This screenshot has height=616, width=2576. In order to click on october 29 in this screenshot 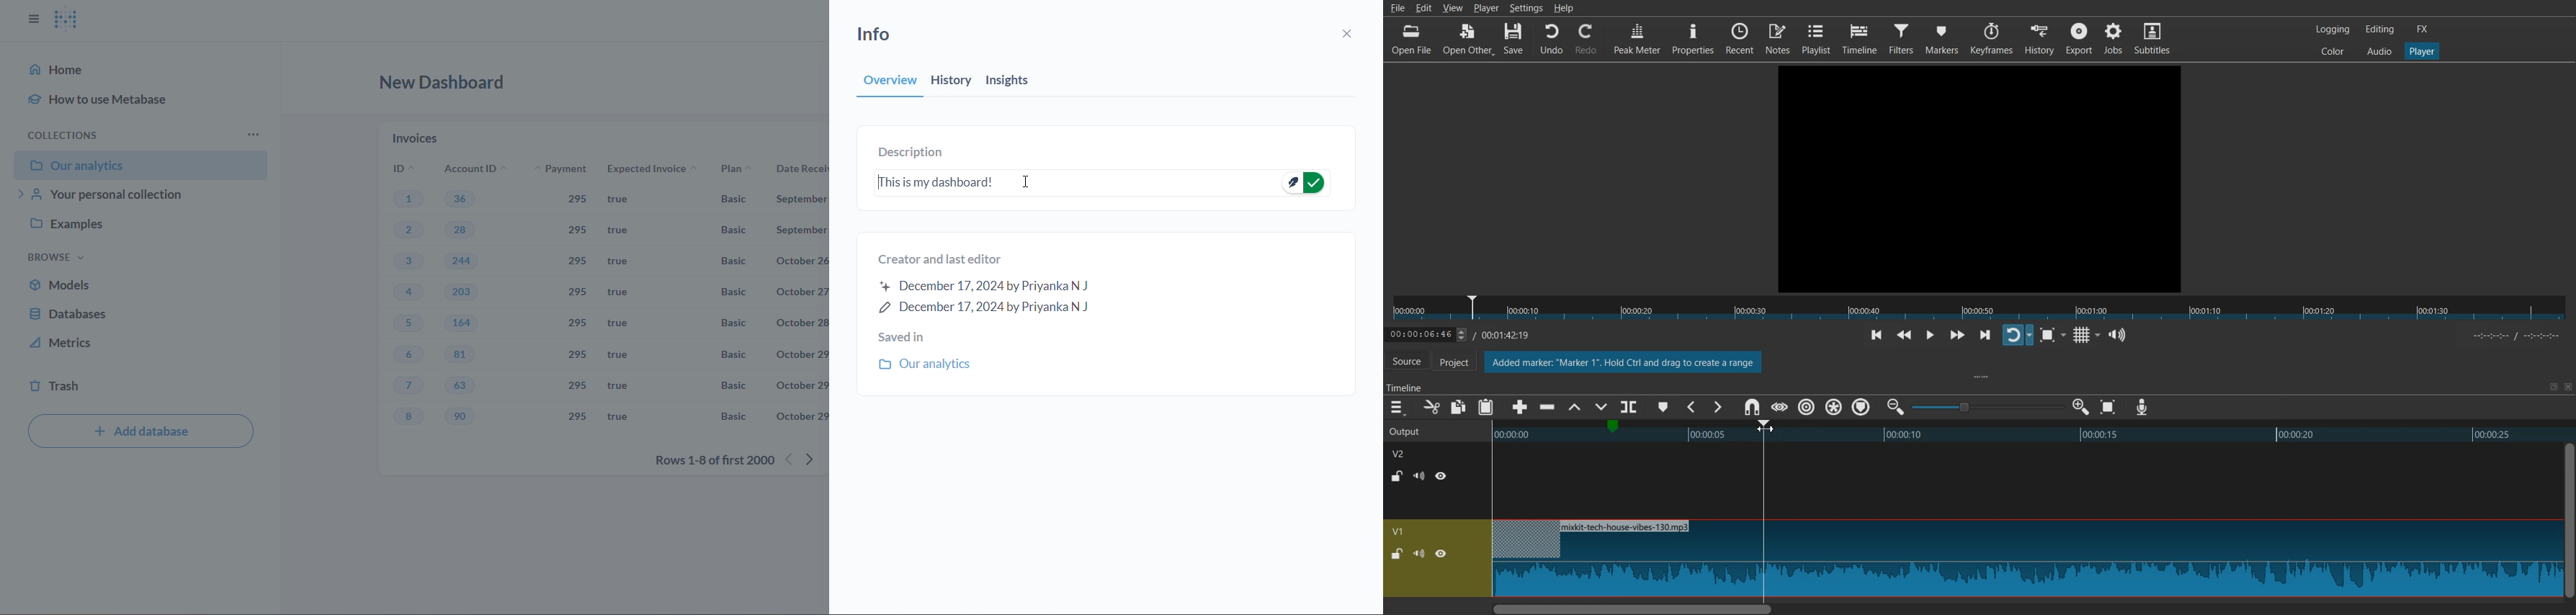, I will do `click(800, 385)`.